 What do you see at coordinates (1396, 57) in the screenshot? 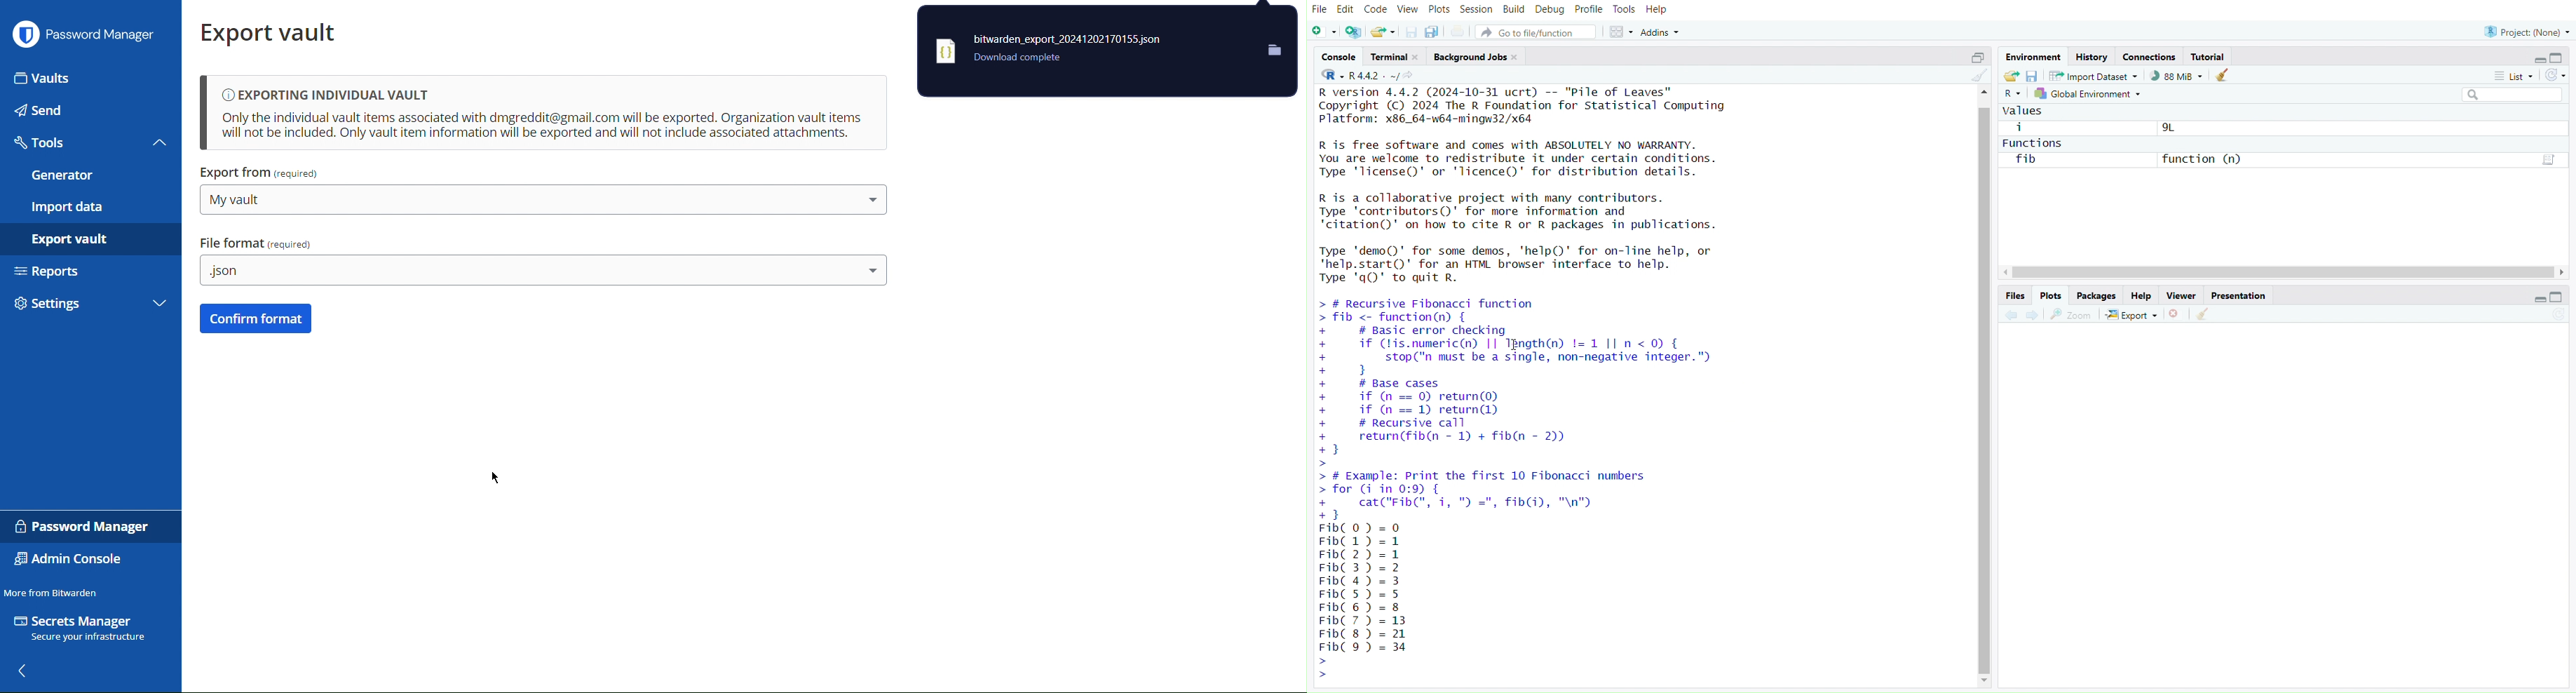
I see `terminal` at bounding box center [1396, 57].